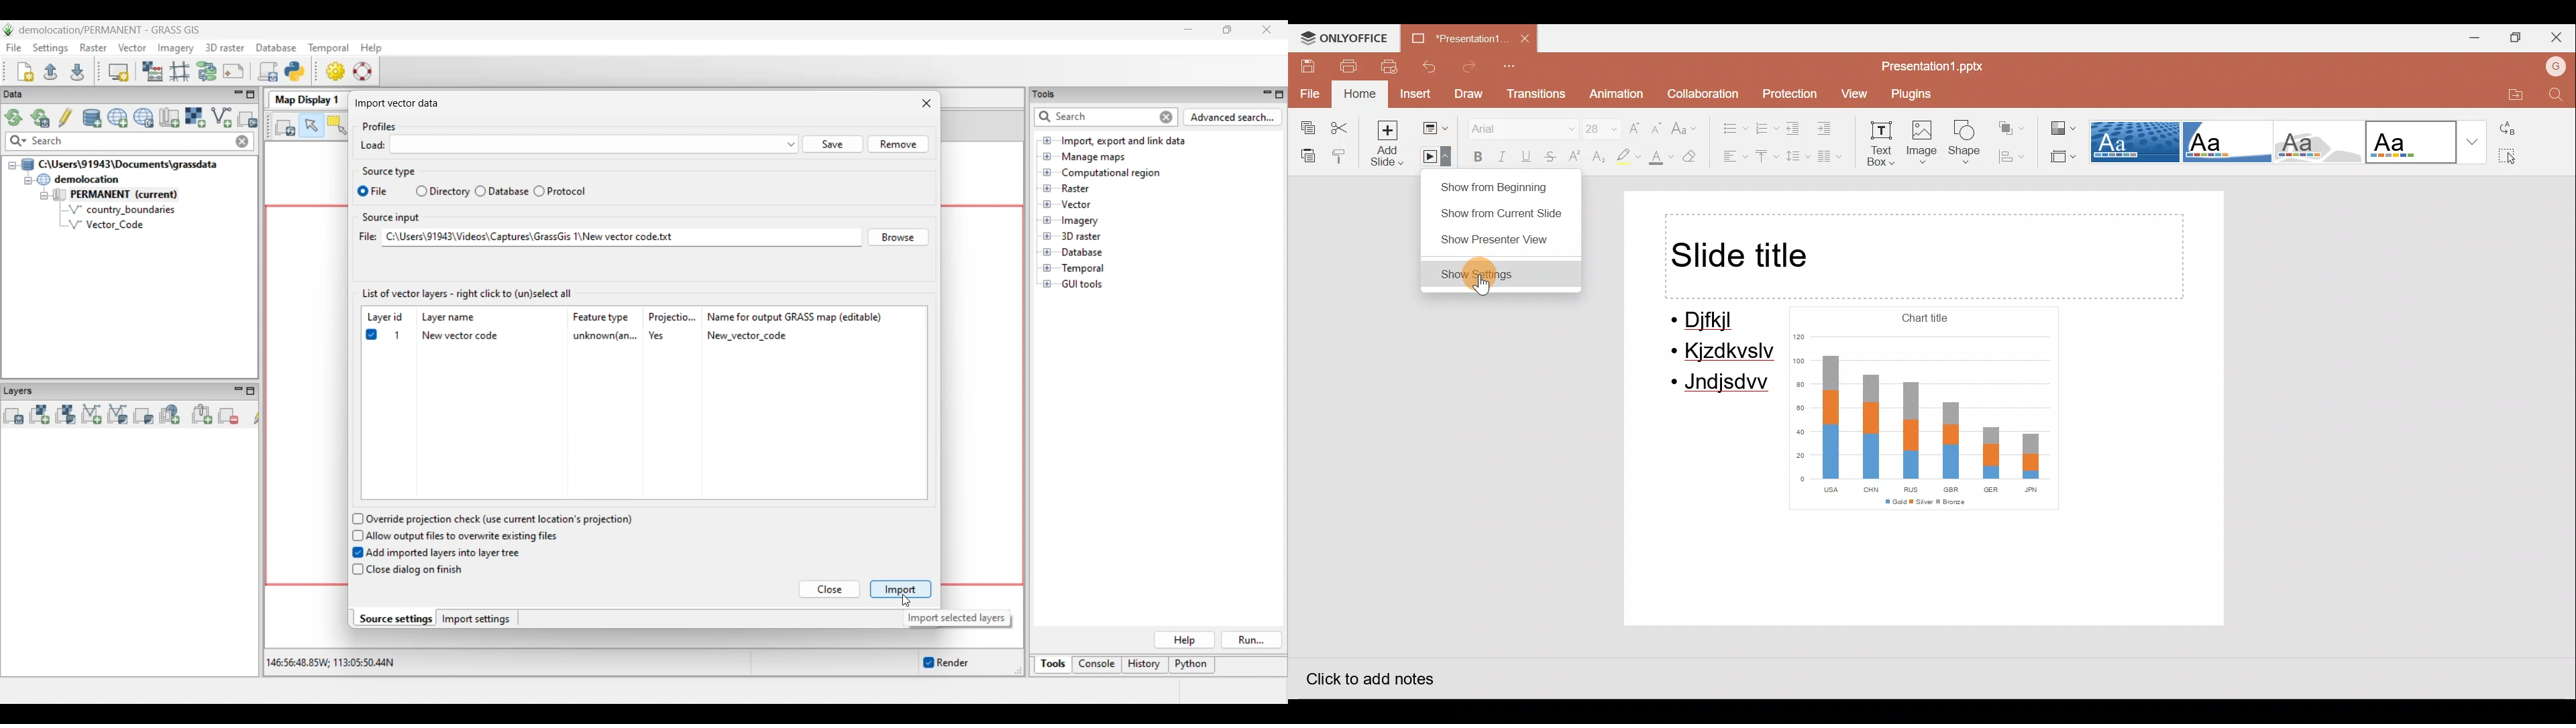 Image resolution: width=2576 pixels, height=728 pixels. What do you see at coordinates (1434, 159) in the screenshot?
I see `Start slideshow` at bounding box center [1434, 159].